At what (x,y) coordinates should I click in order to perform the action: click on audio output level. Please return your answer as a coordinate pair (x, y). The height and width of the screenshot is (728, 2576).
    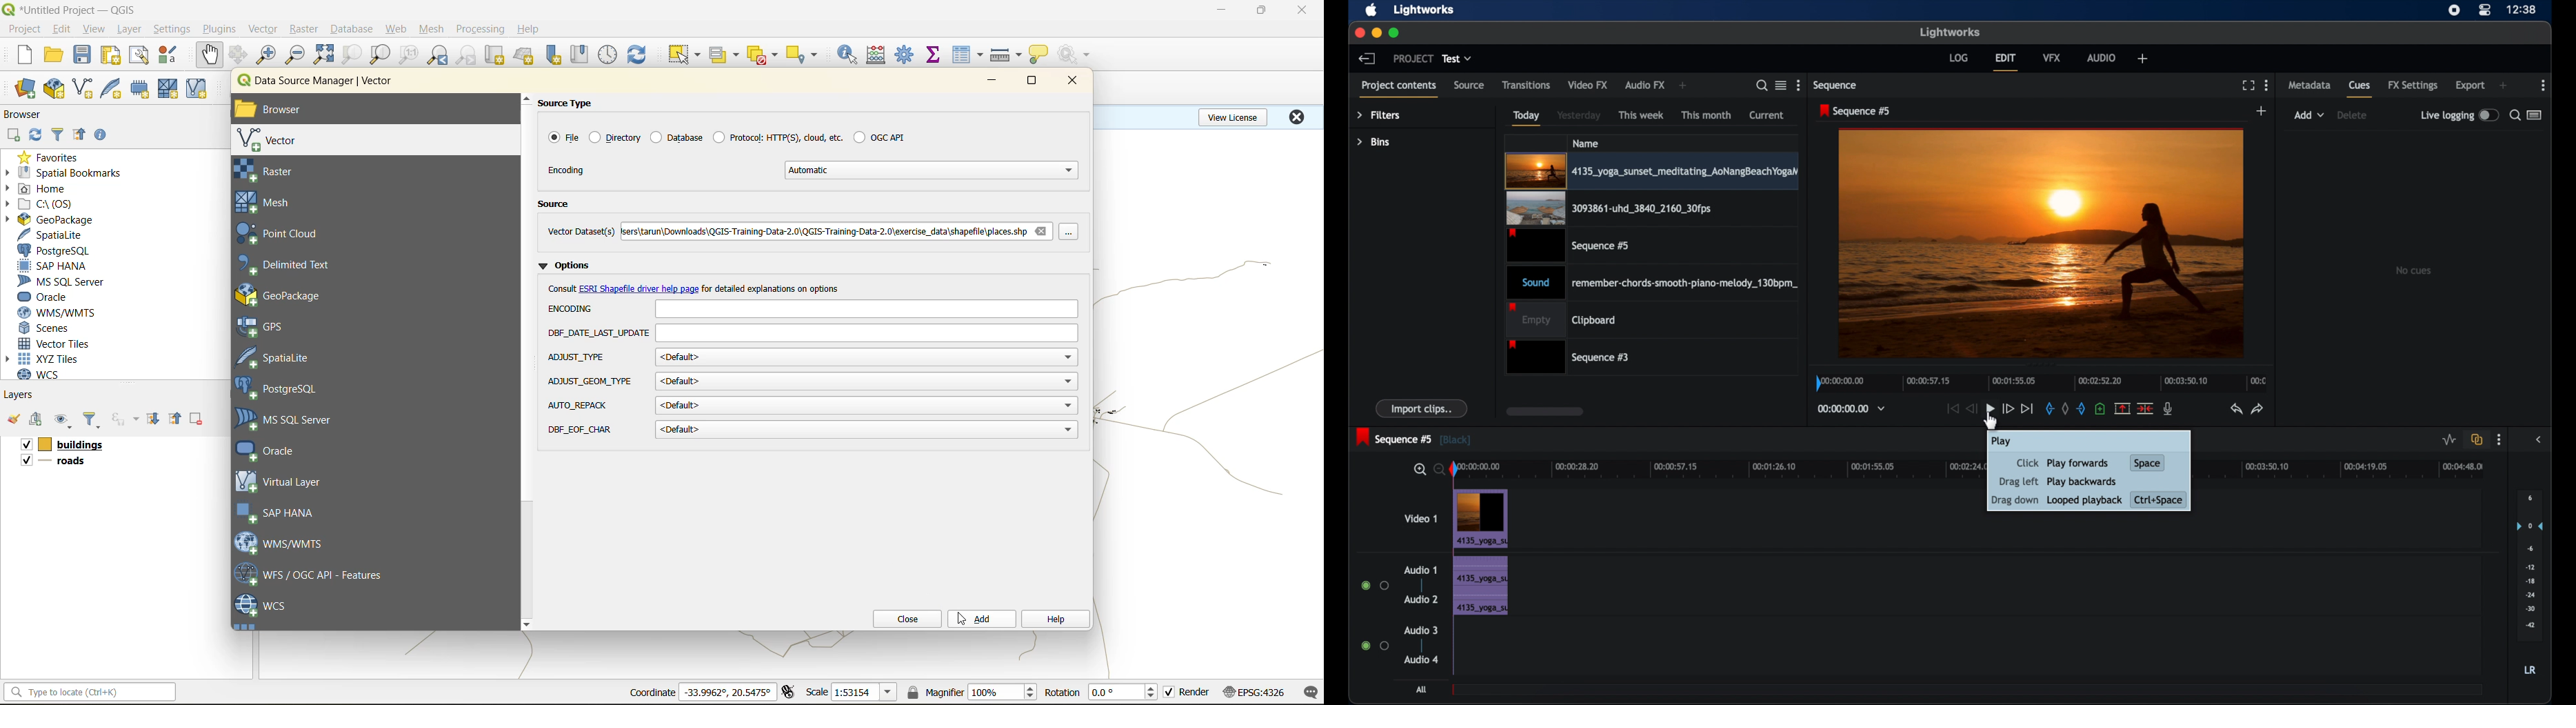
    Looking at the image, I should click on (2530, 561).